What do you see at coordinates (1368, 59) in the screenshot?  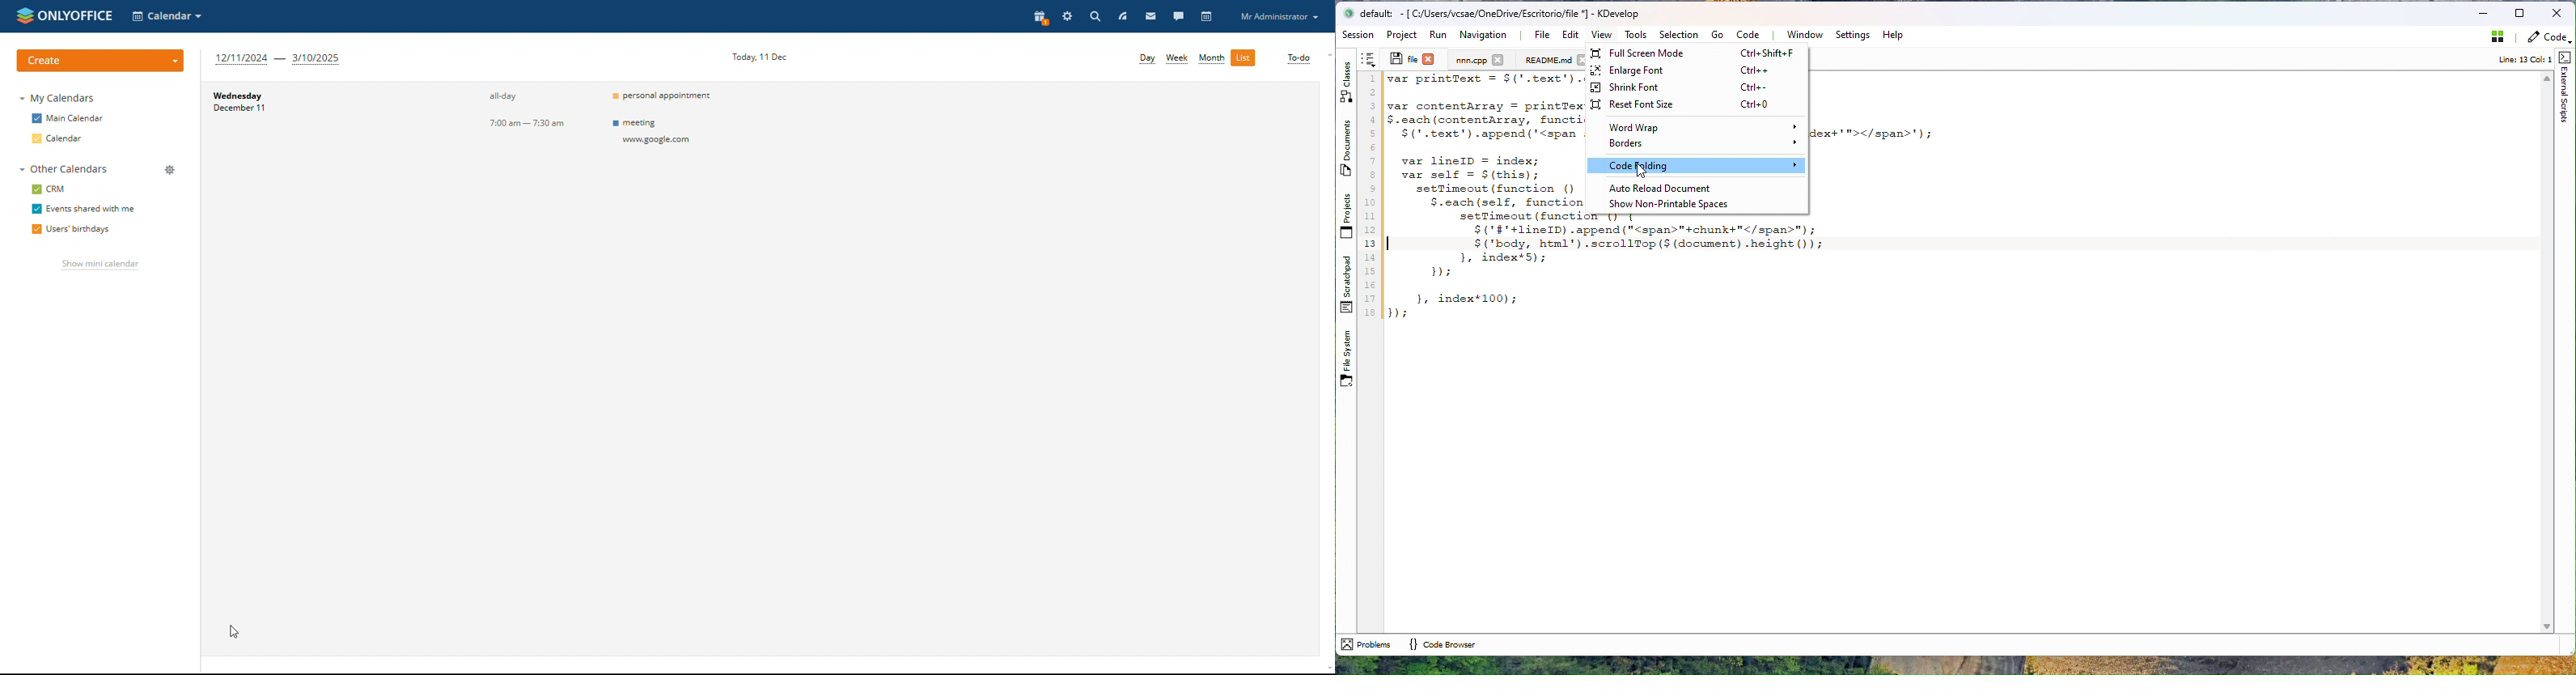 I see `Show sorted list` at bounding box center [1368, 59].